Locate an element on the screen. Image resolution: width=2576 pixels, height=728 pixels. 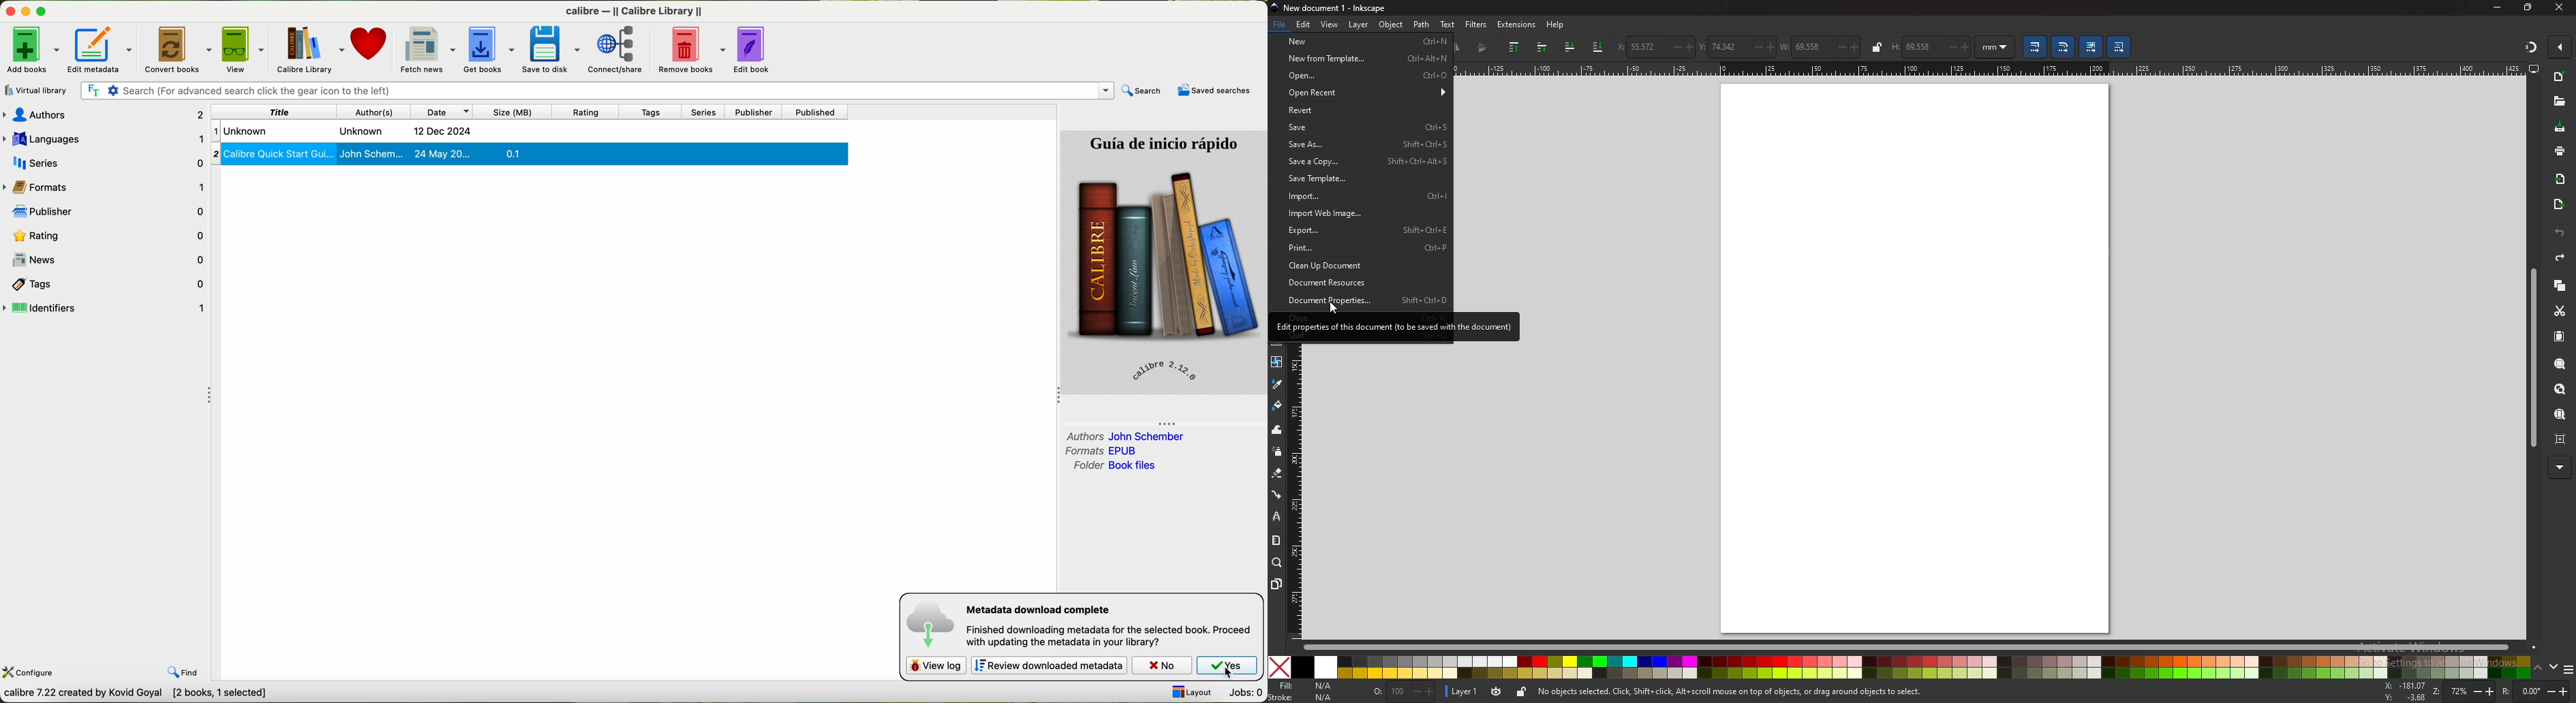
click on yes is located at coordinates (1228, 667).